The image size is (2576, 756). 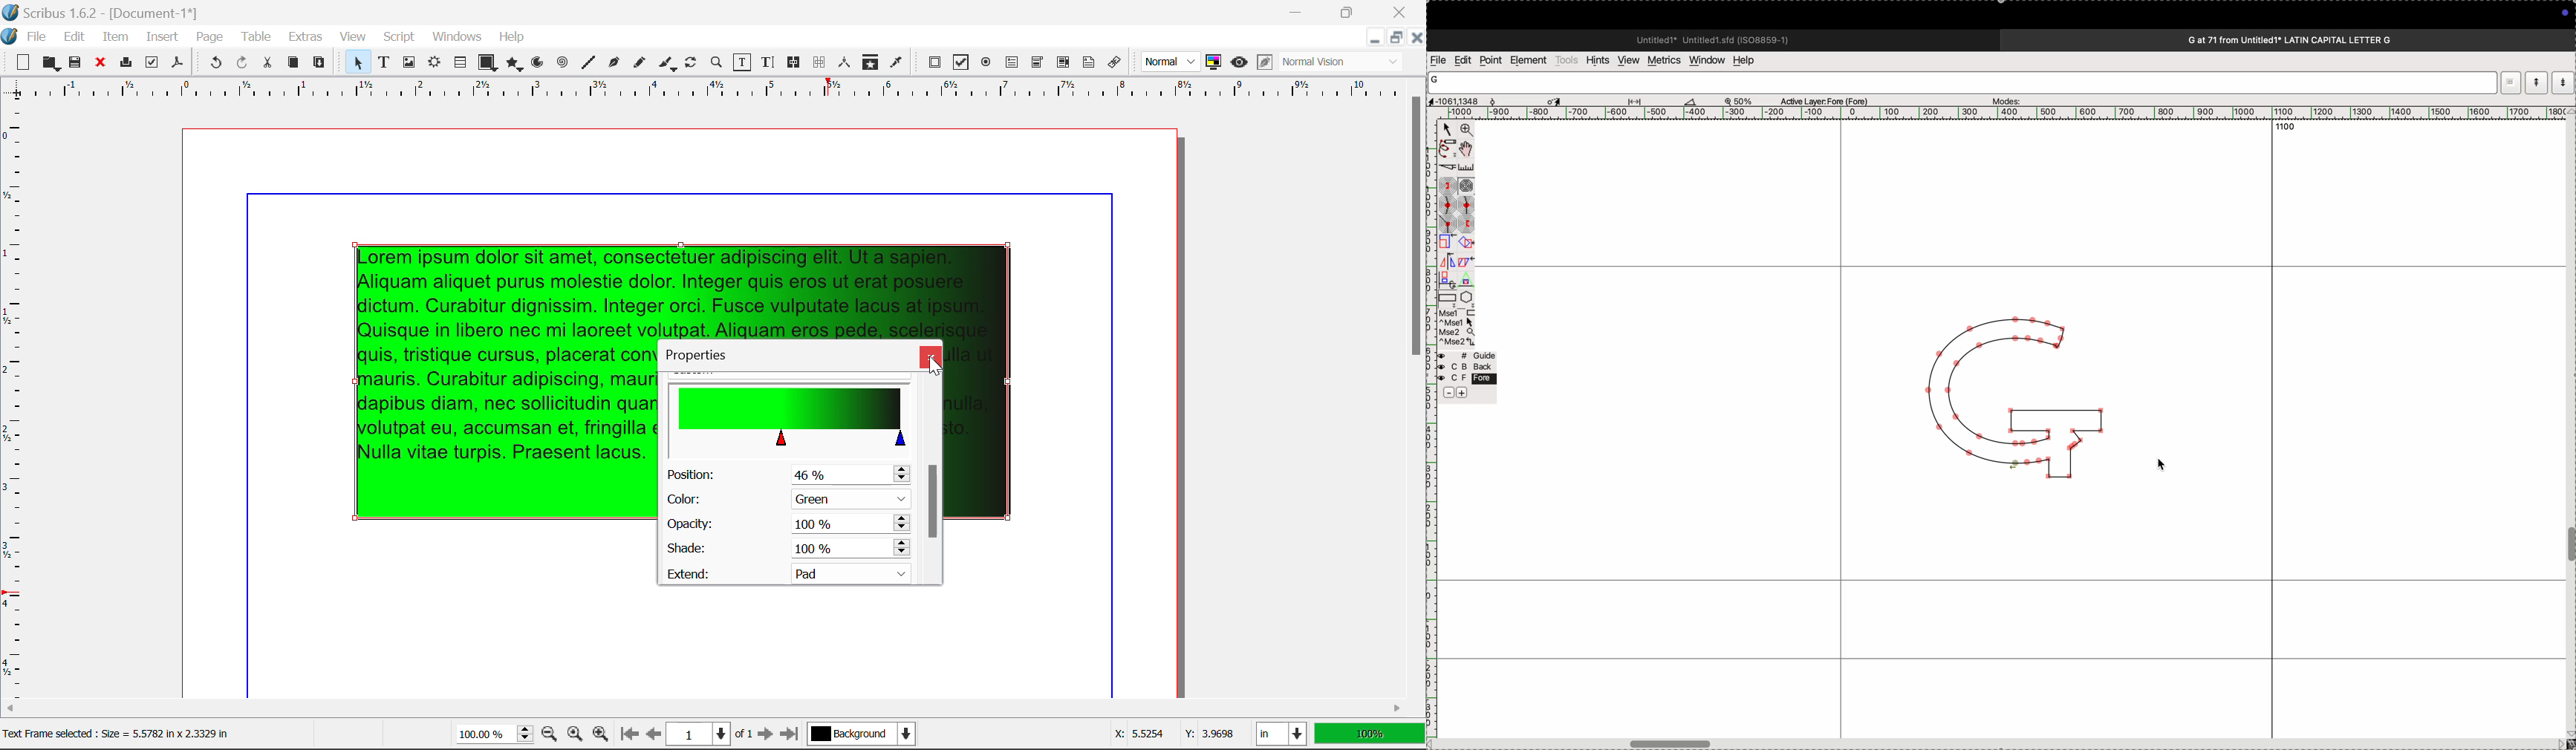 I want to click on sharp curve, so click(x=1466, y=205).